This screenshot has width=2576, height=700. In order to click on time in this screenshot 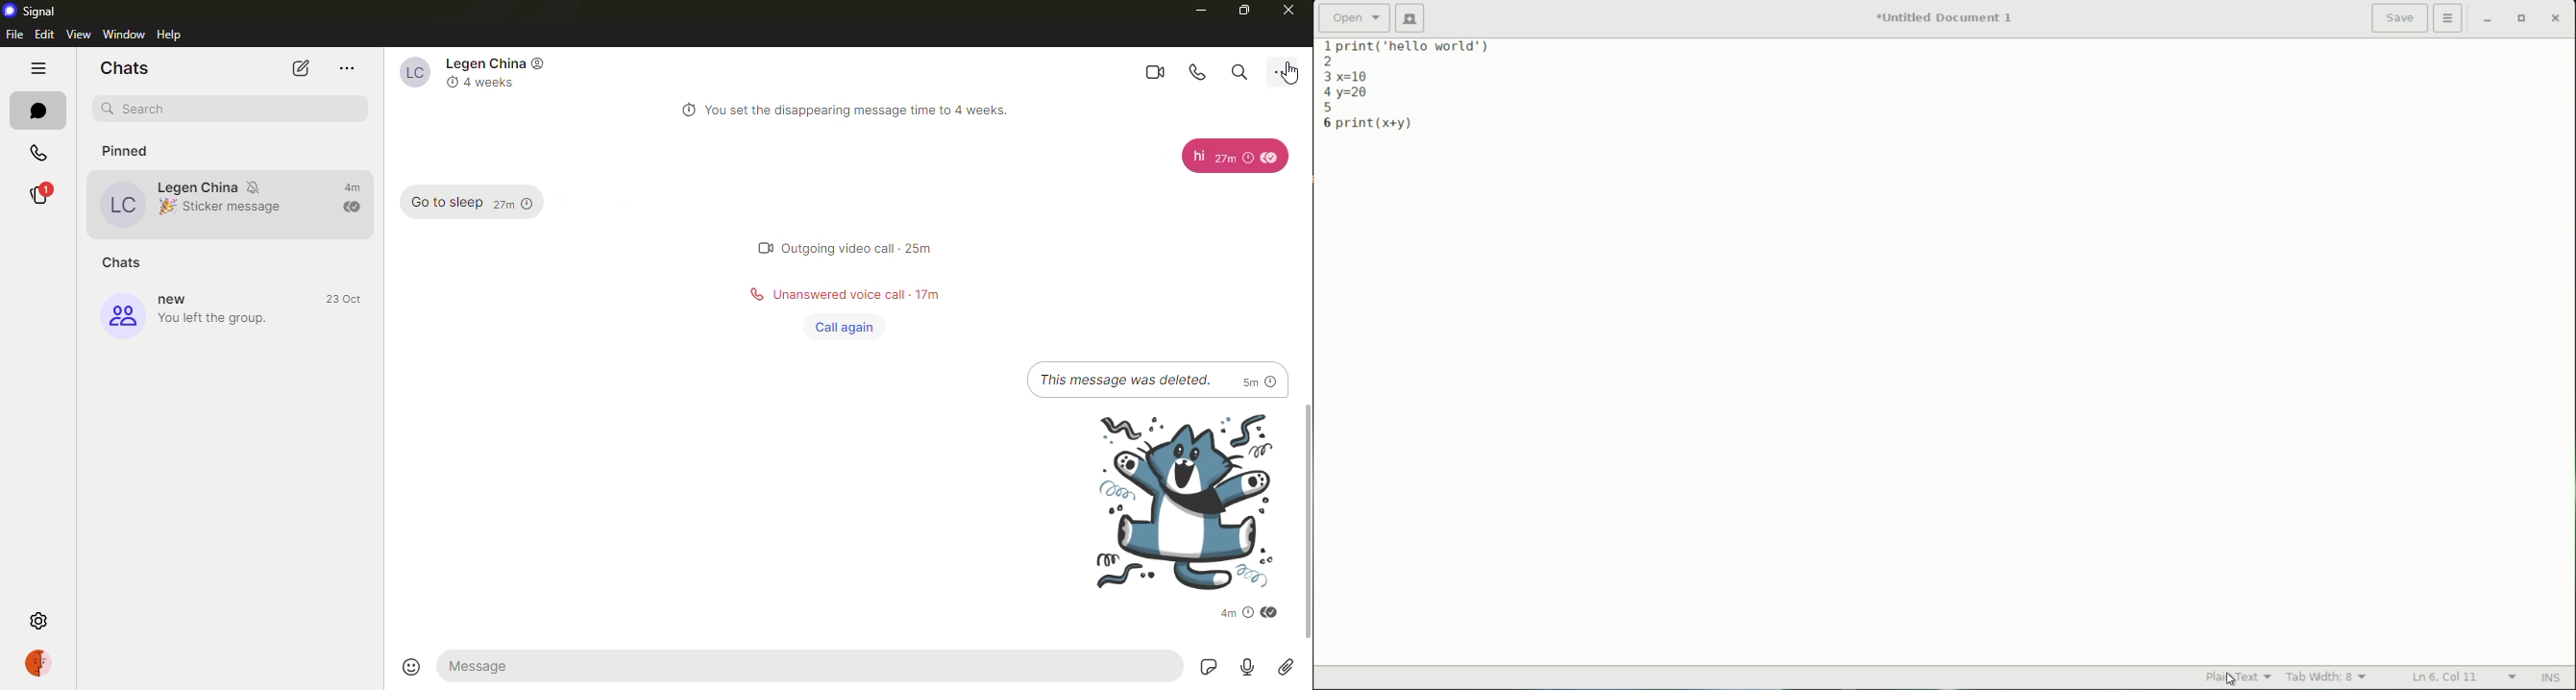, I will do `click(346, 299)`.